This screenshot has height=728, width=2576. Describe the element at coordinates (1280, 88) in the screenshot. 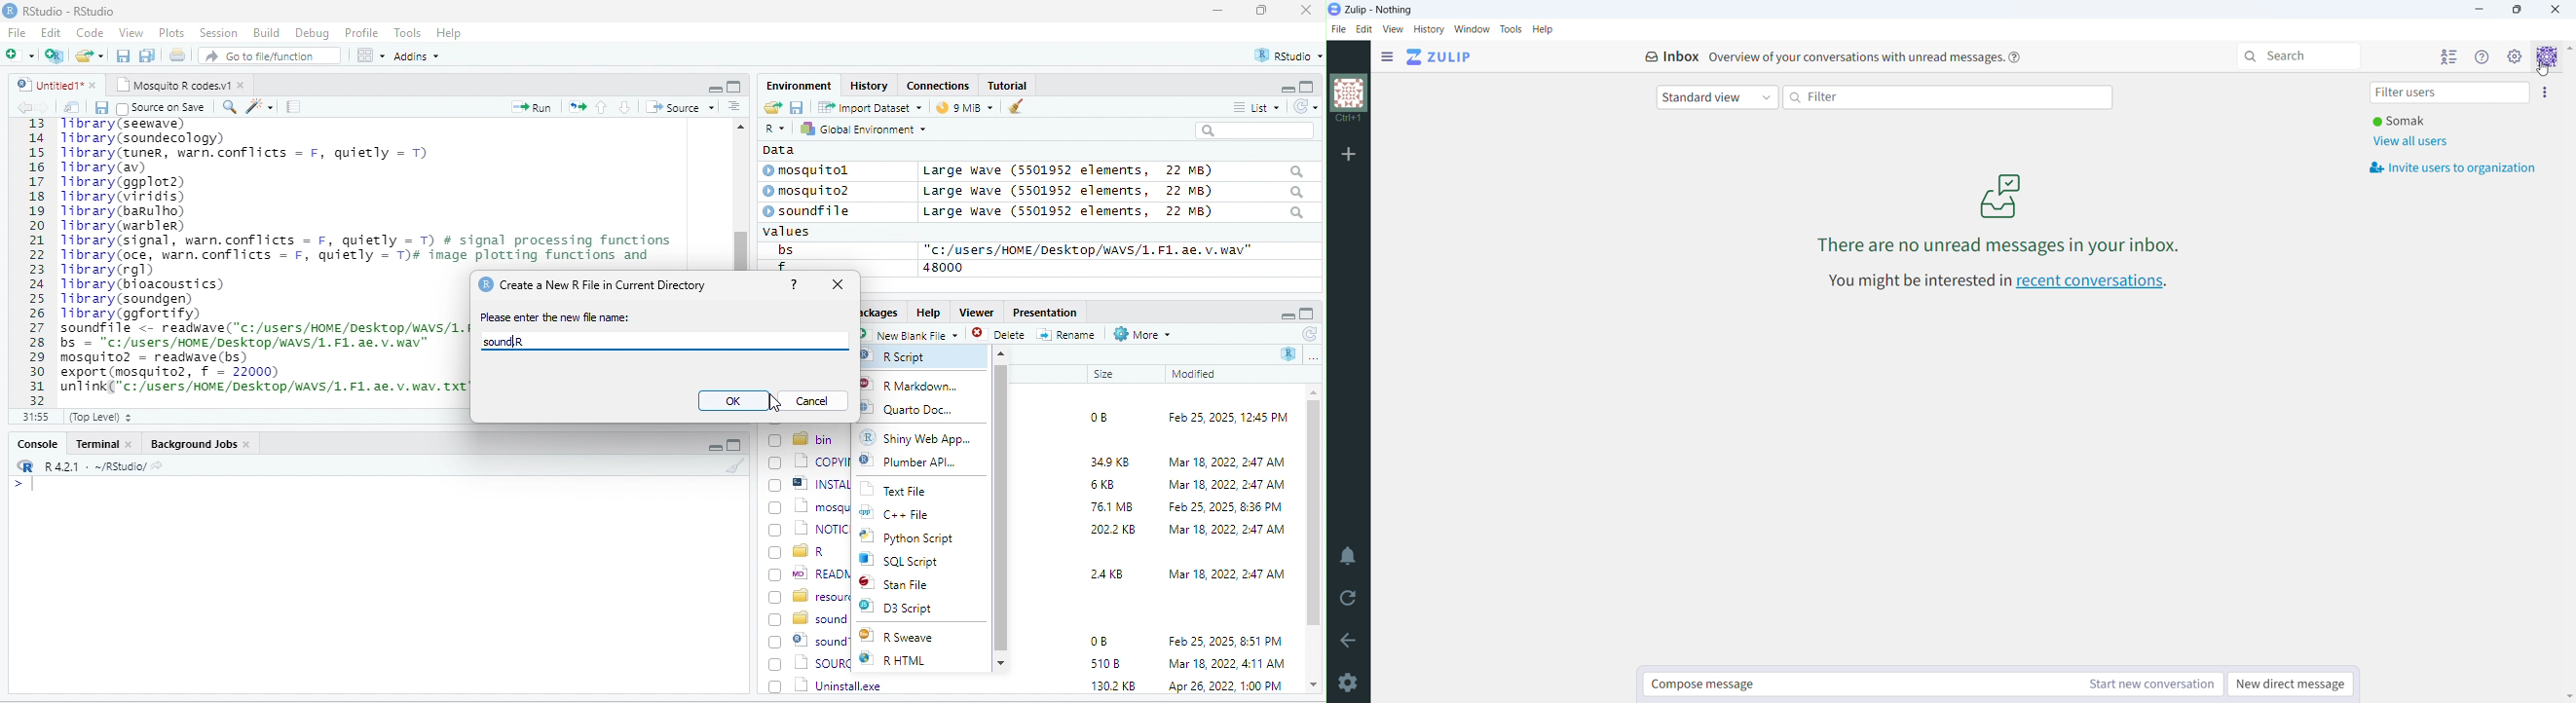

I see `minimize` at that location.